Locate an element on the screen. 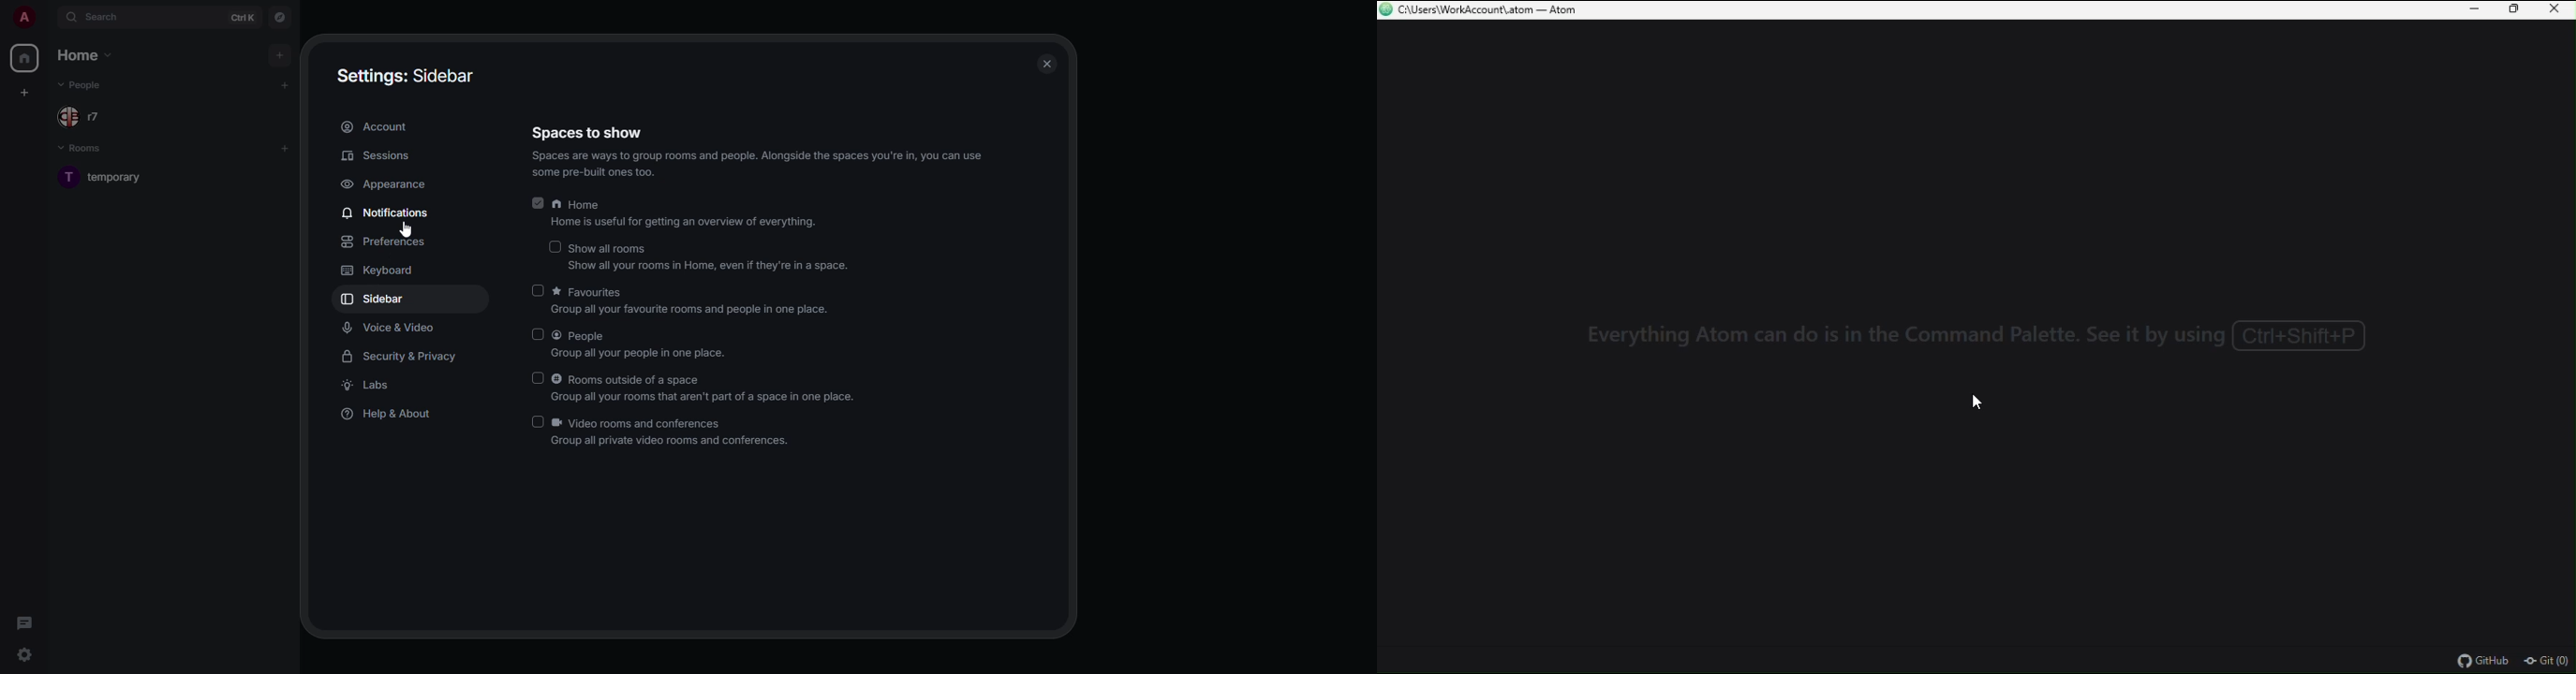  home is located at coordinates (686, 214).